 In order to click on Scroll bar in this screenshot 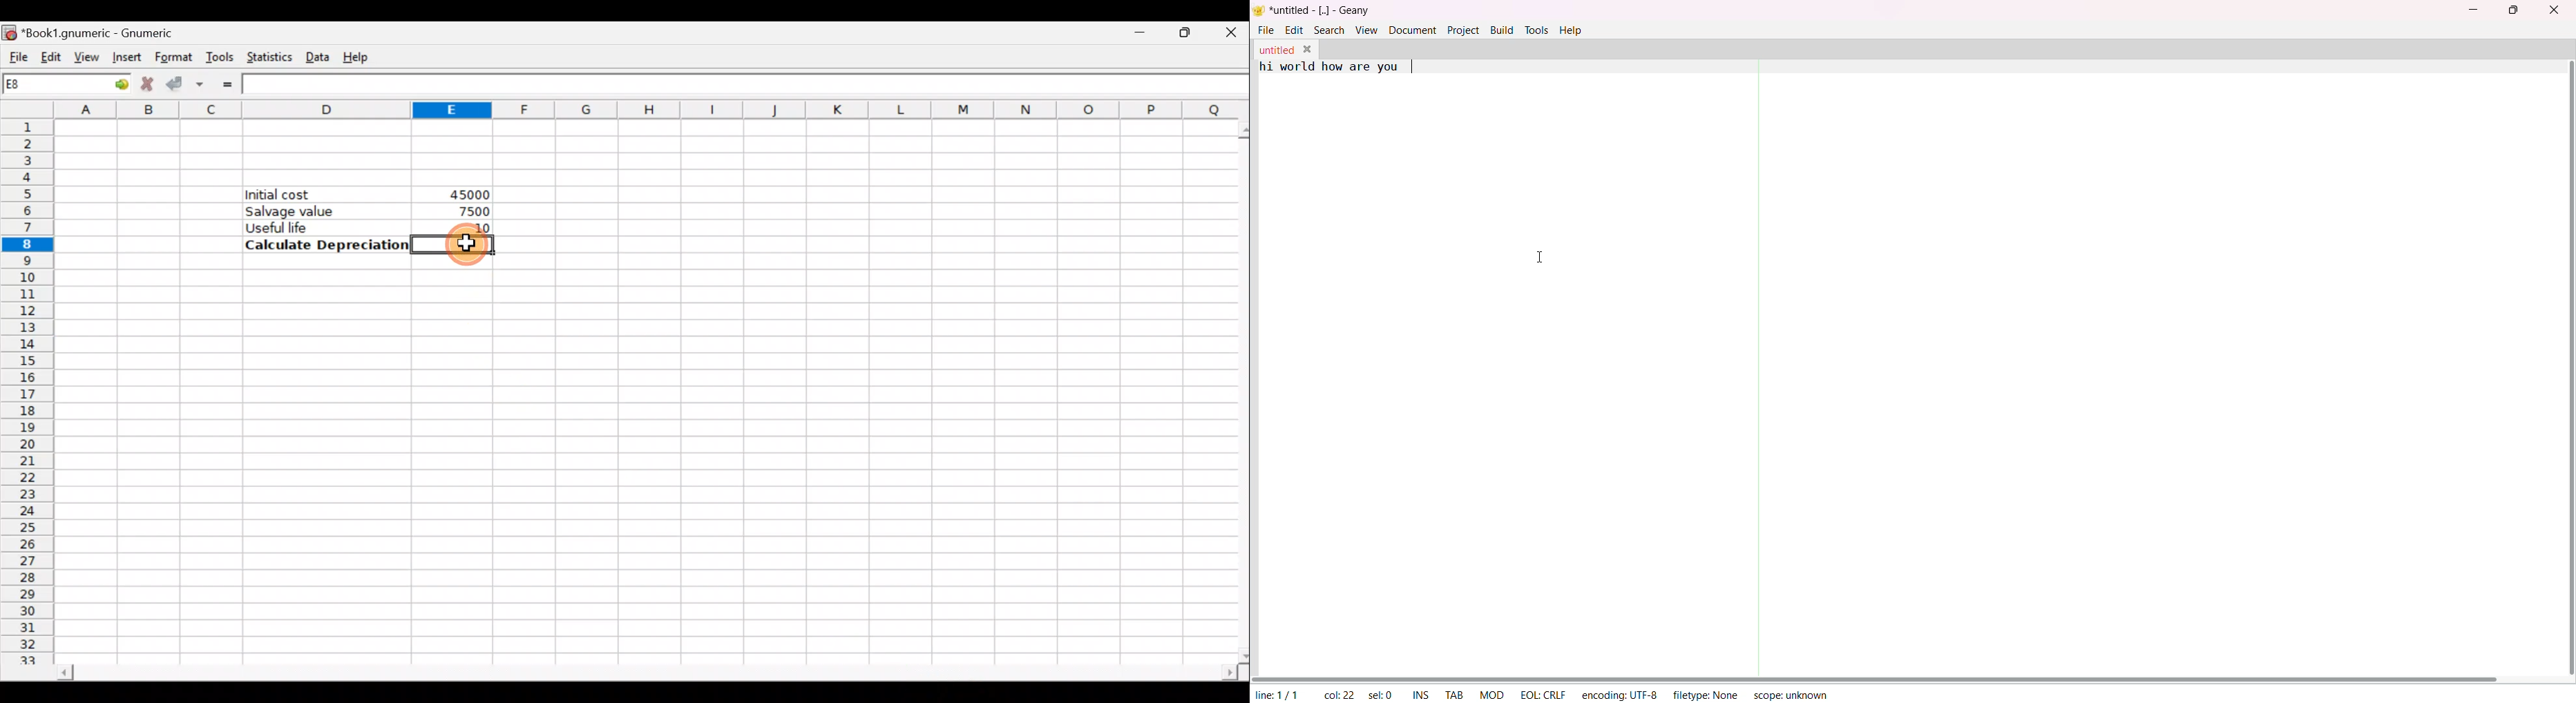, I will do `click(1238, 388)`.